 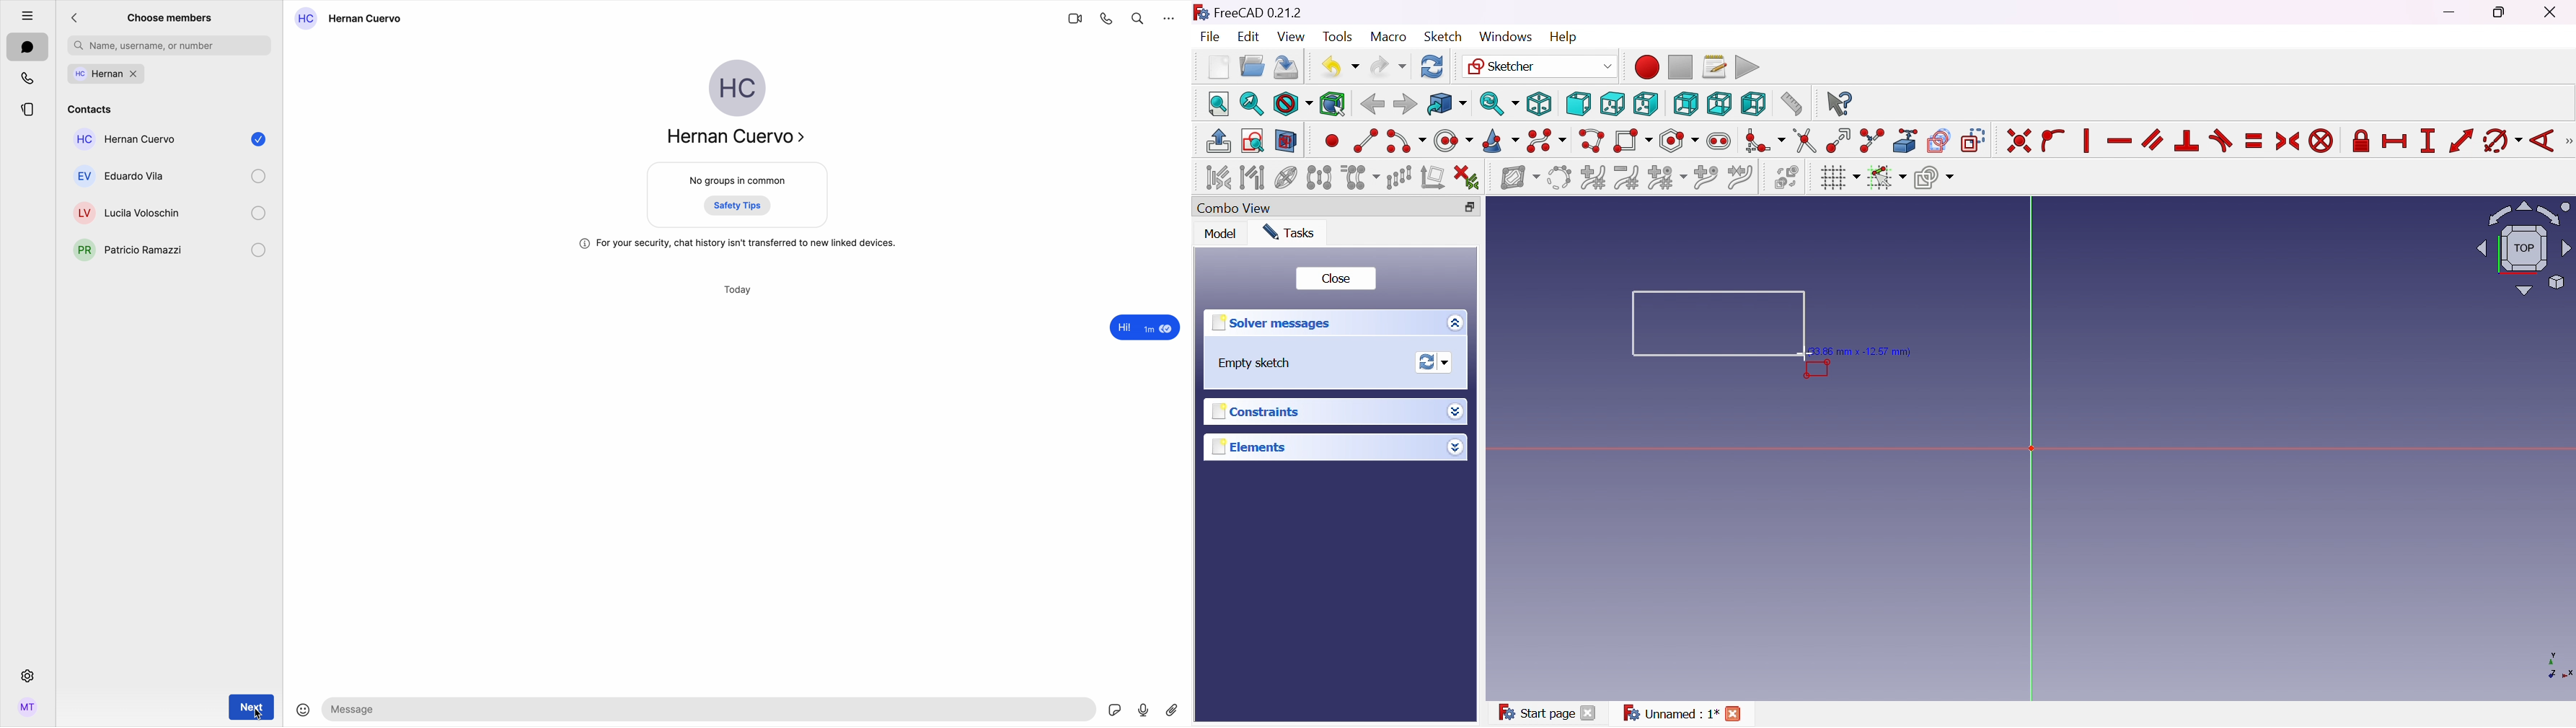 I want to click on Combo, so click(x=1238, y=209).